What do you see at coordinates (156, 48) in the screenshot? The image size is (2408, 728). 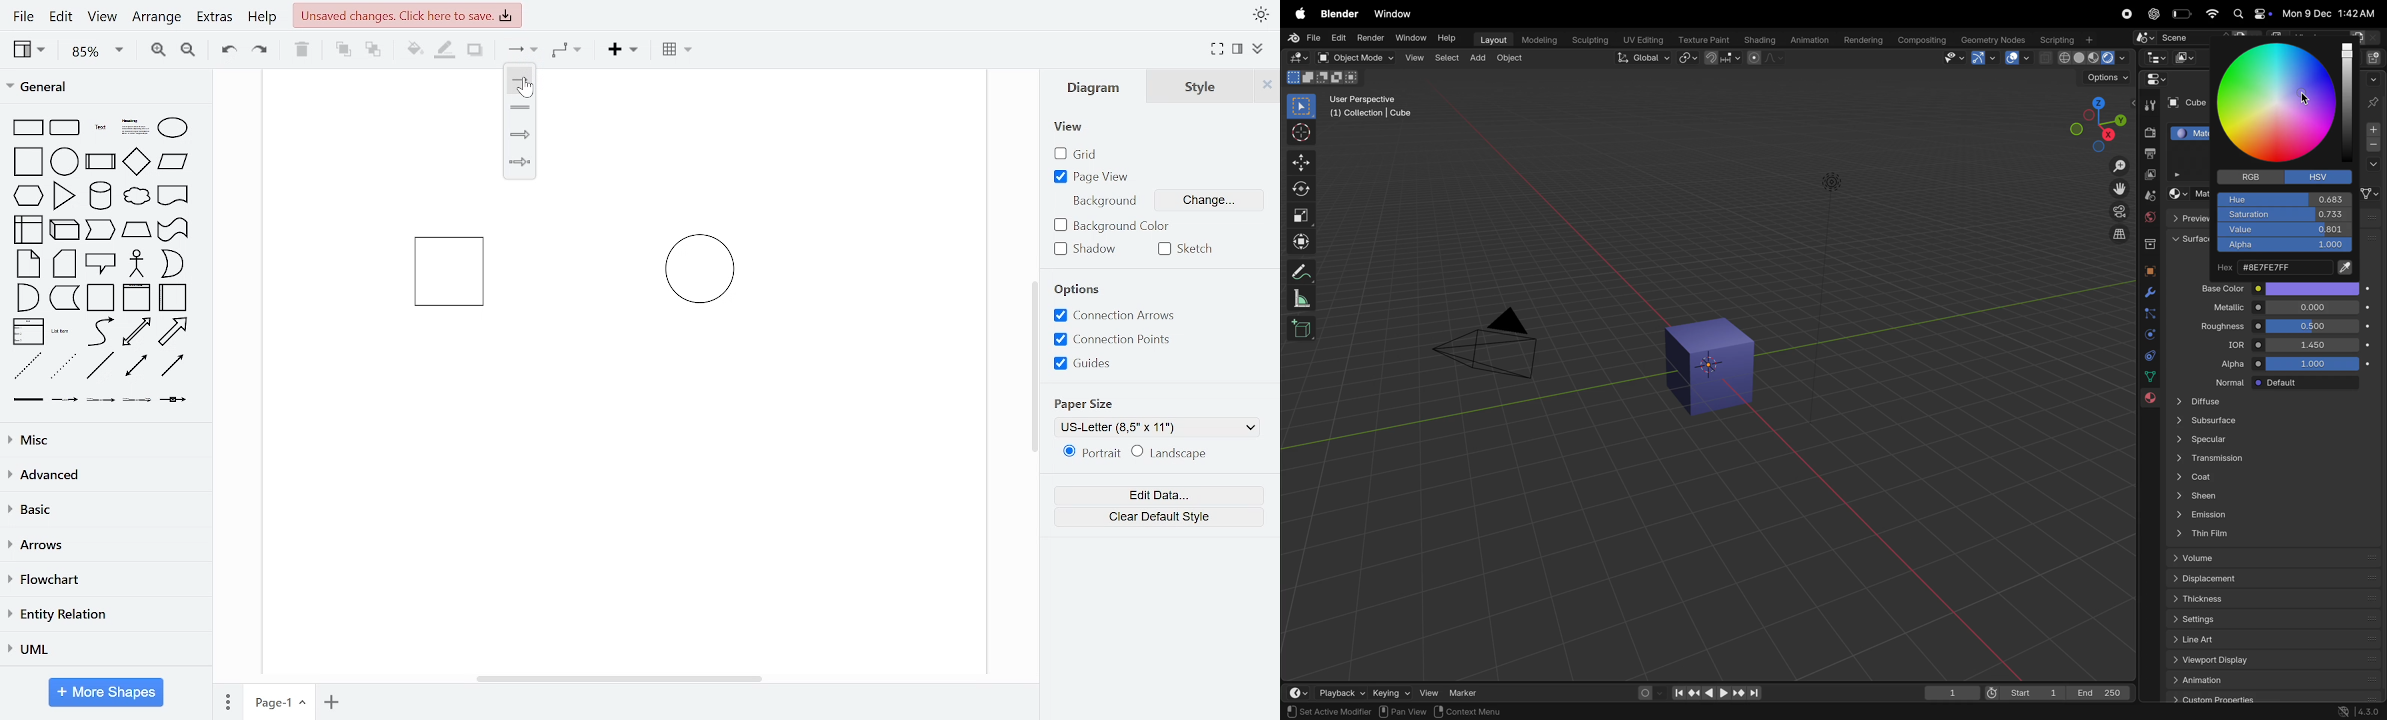 I see `zoom in` at bounding box center [156, 48].